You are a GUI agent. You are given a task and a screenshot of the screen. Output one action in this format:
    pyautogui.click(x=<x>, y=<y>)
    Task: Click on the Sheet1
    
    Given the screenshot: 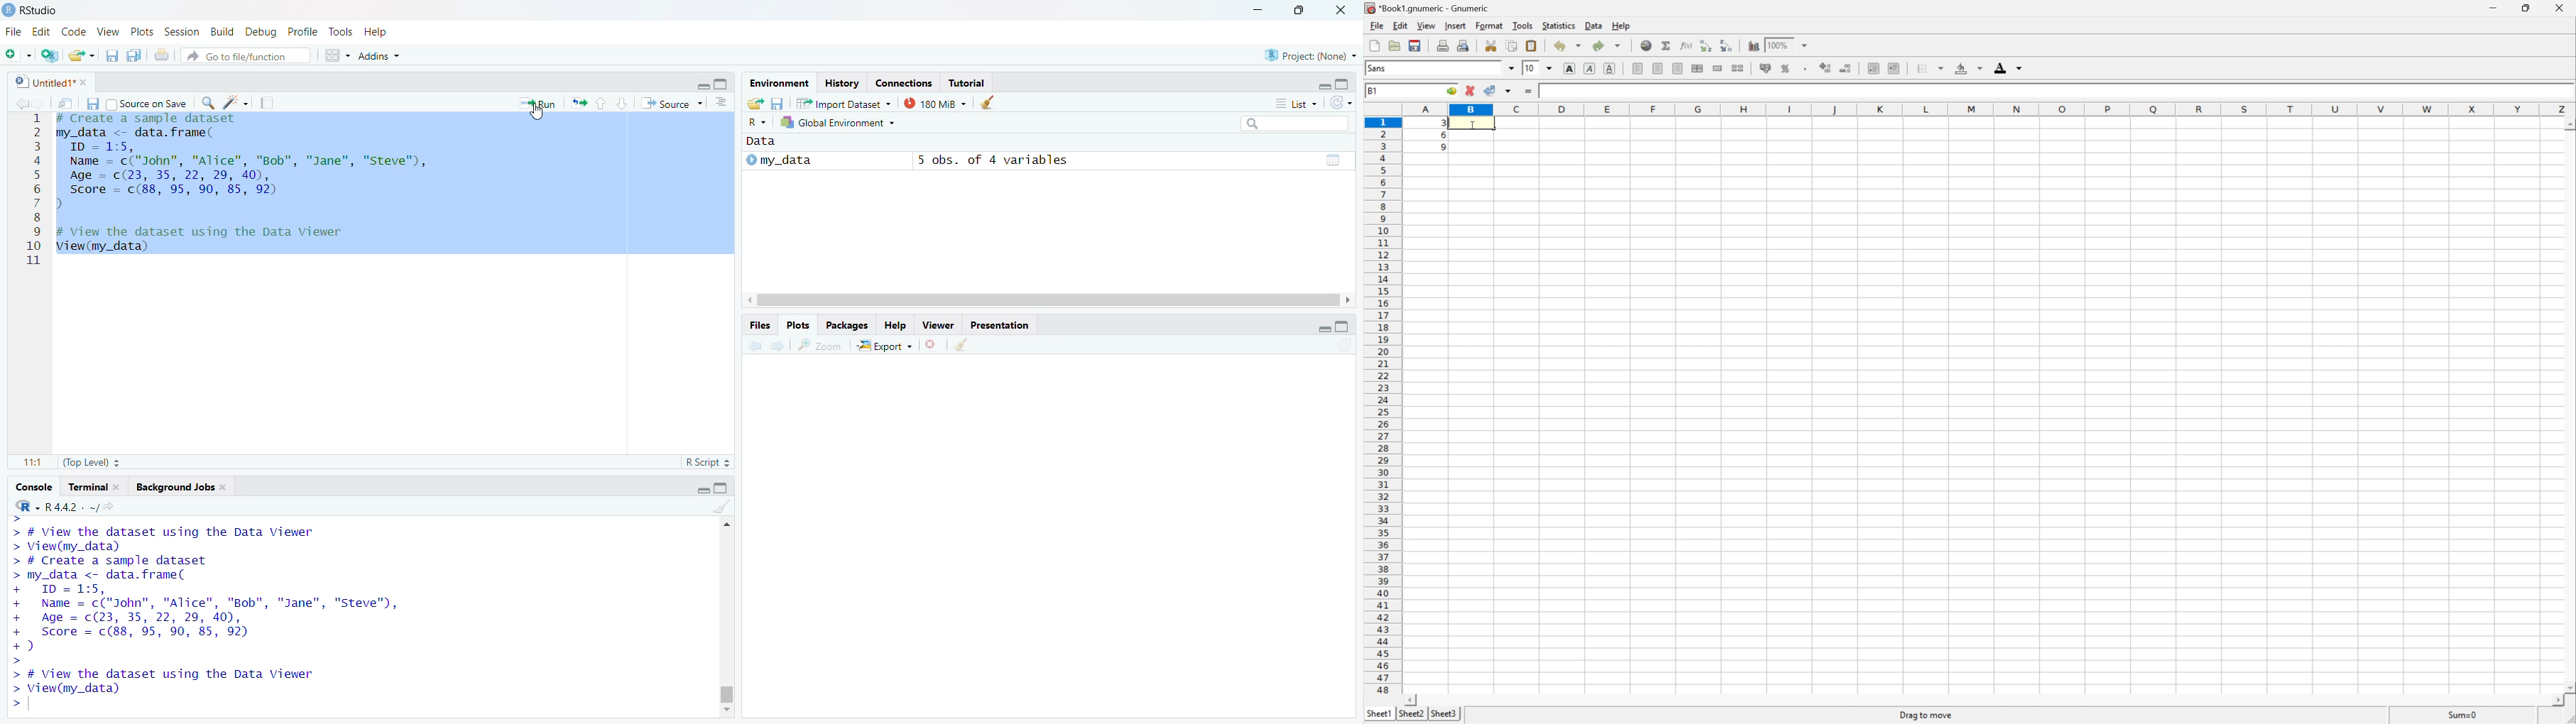 What is the action you would take?
    pyautogui.click(x=1378, y=713)
    